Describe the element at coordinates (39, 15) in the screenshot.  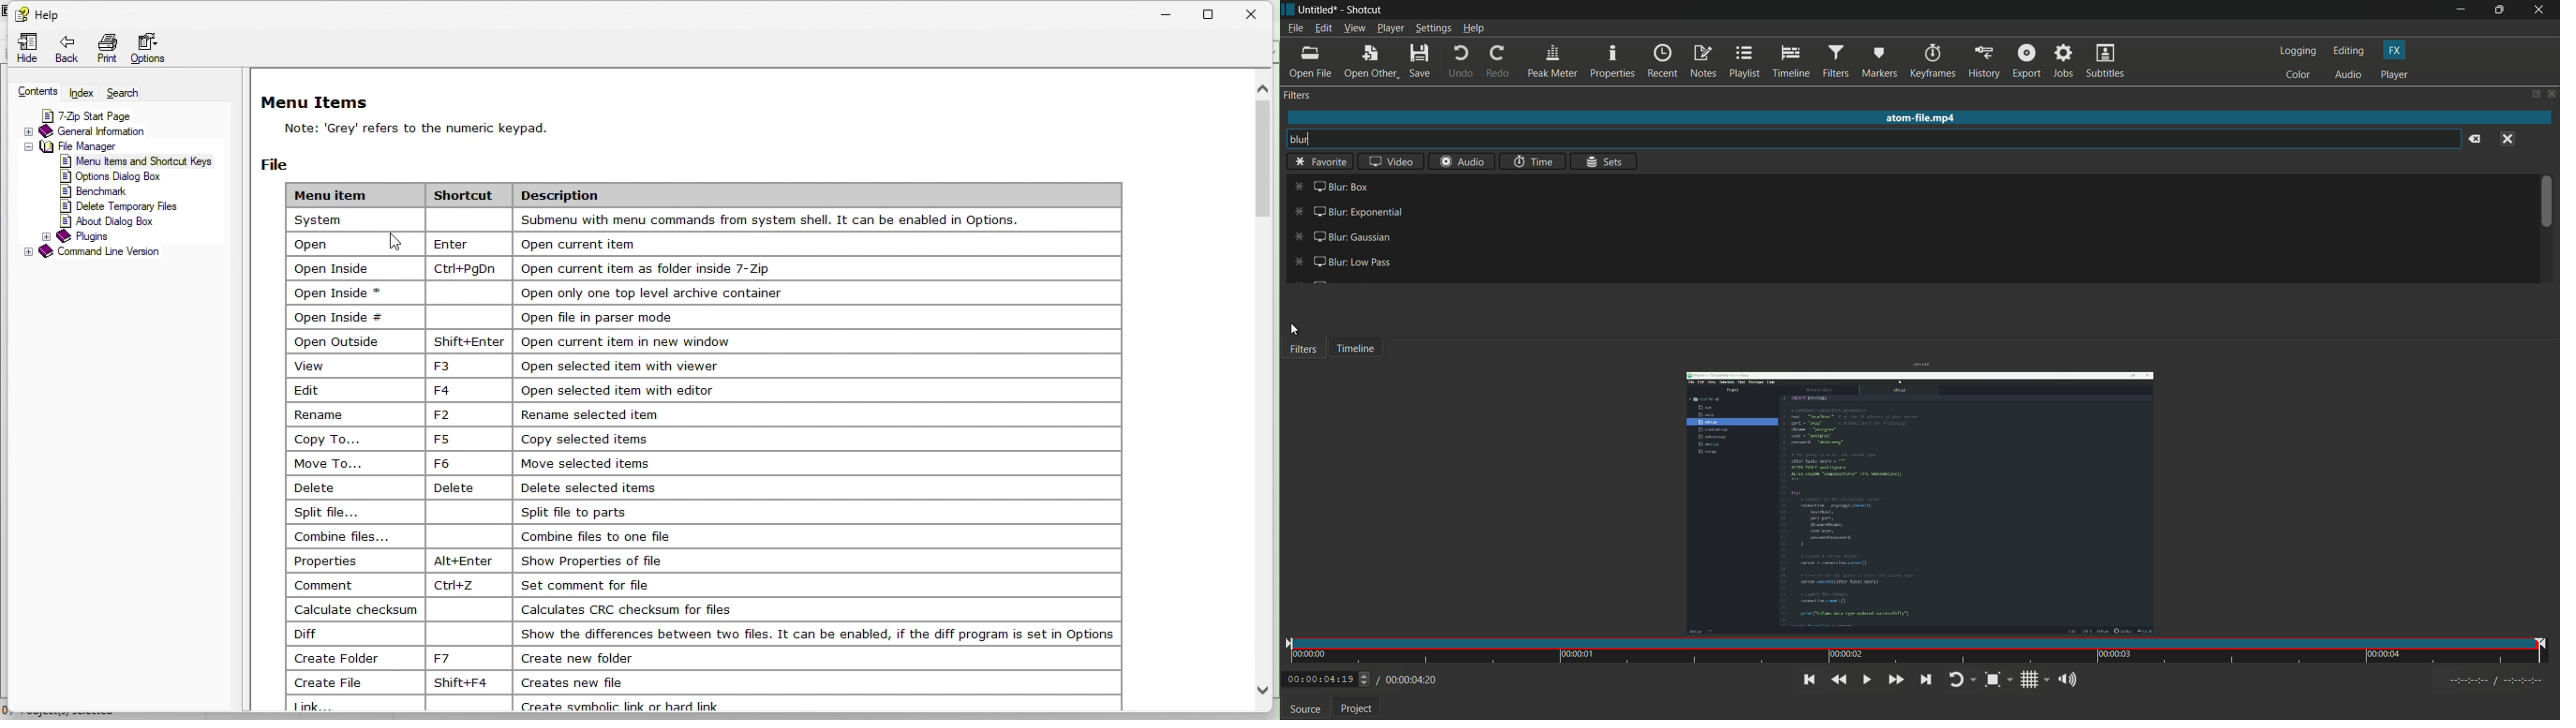
I see `Help` at that location.